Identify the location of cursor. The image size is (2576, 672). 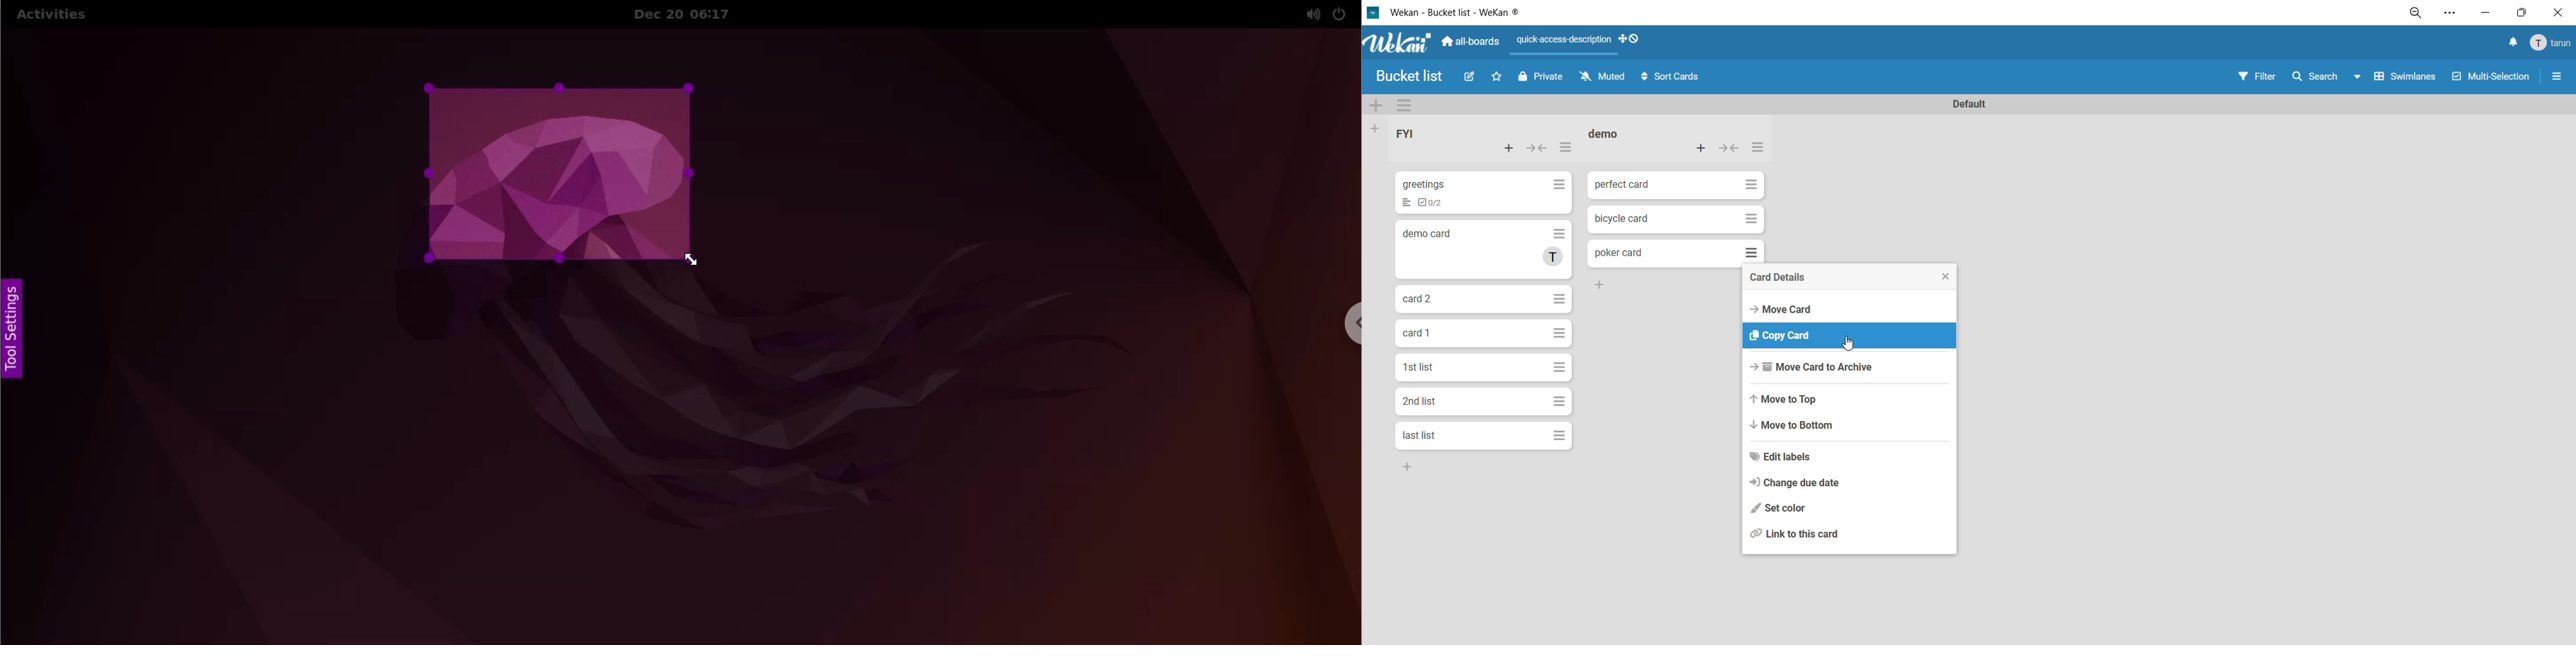
(1850, 345).